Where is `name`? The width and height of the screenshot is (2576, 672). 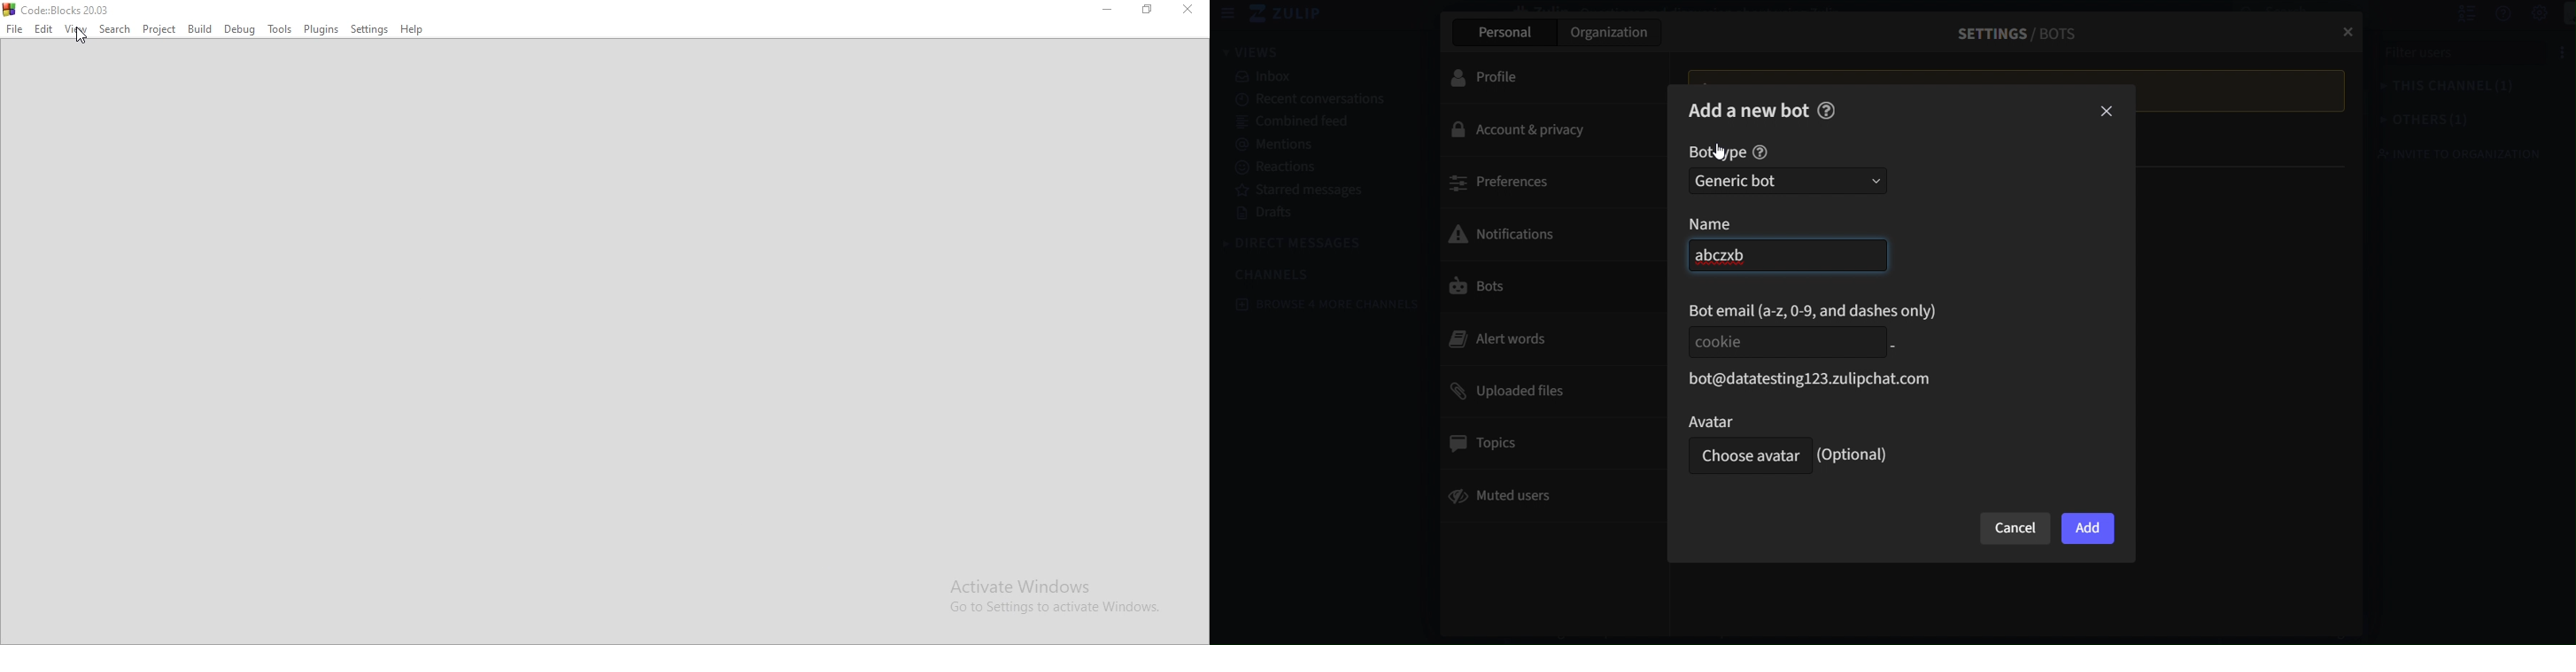 name is located at coordinates (1728, 224).